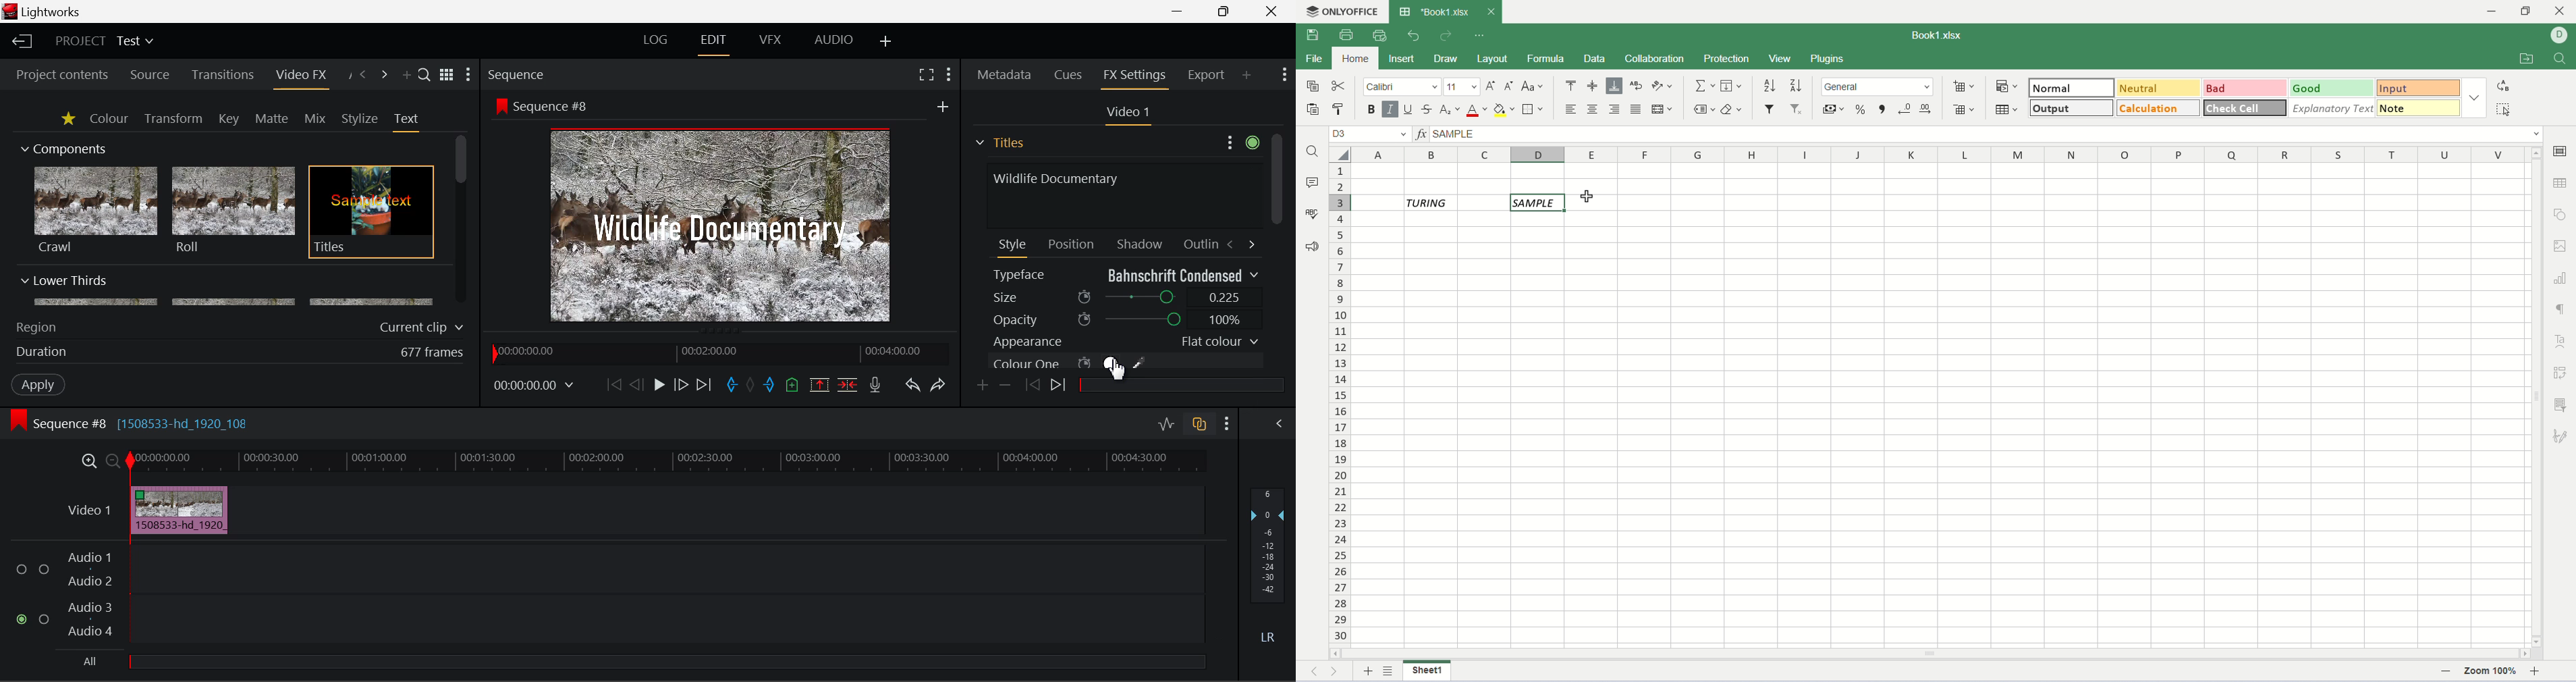 This screenshot has width=2576, height=700. What do you see at coordinates (371, 213) in the screenshot?
I see `Titles` at bounding box center [371, 213].